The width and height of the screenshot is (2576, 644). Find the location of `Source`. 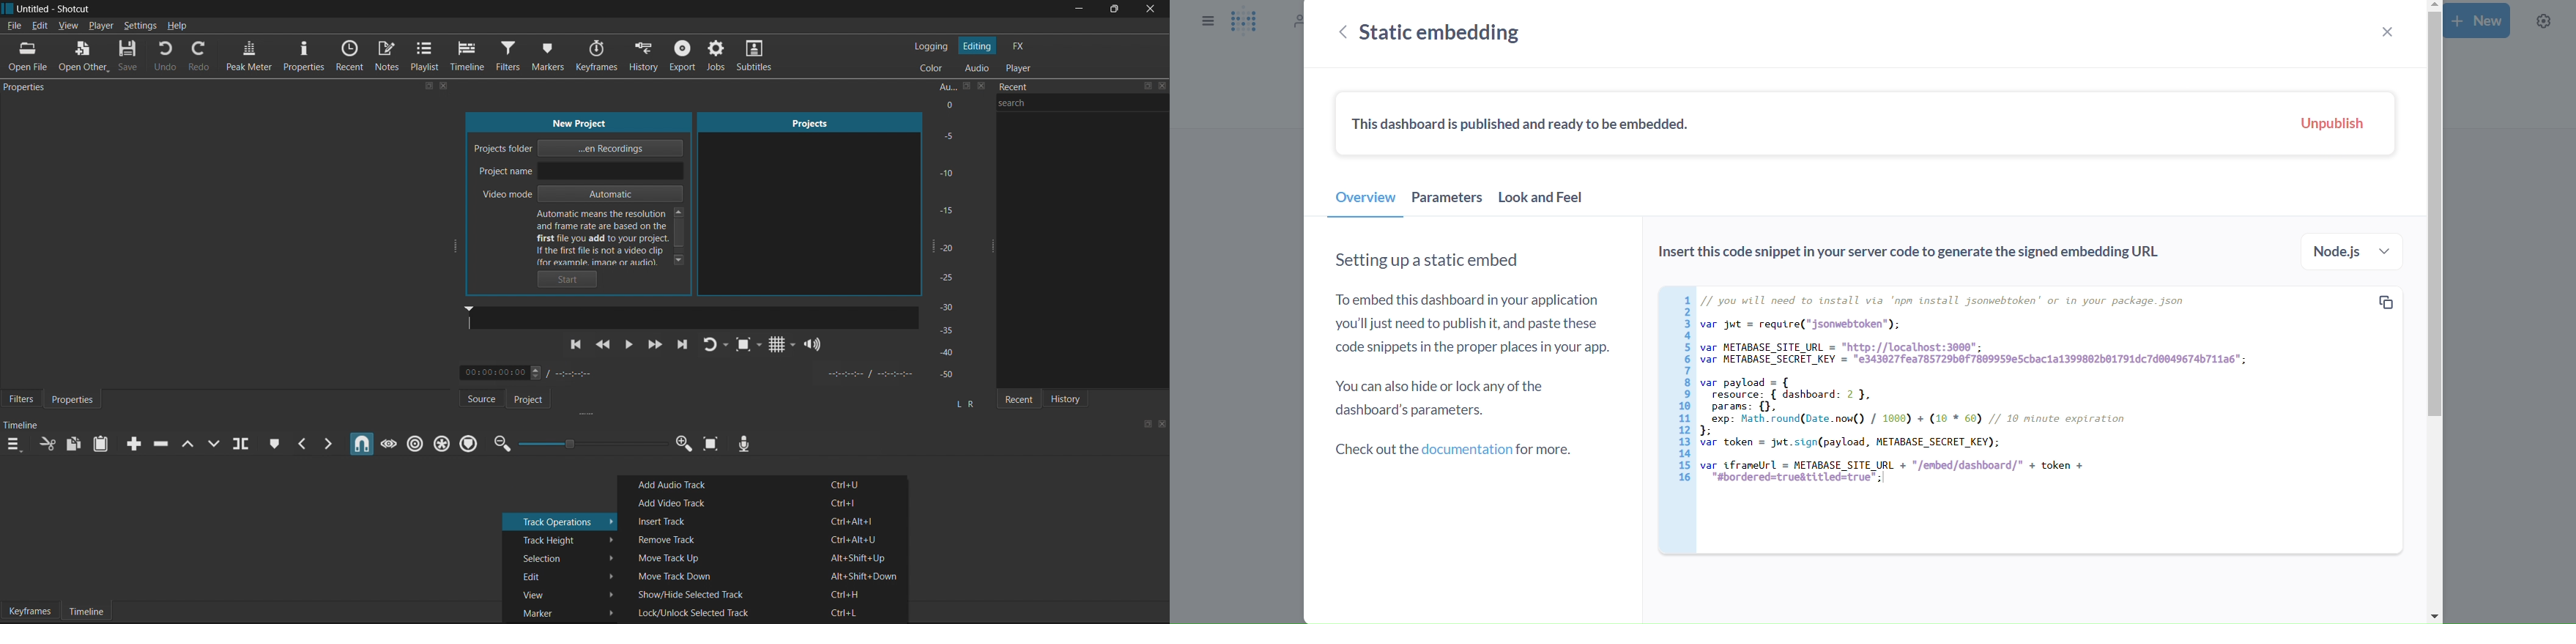

Source is located at coordinates (474, 398).